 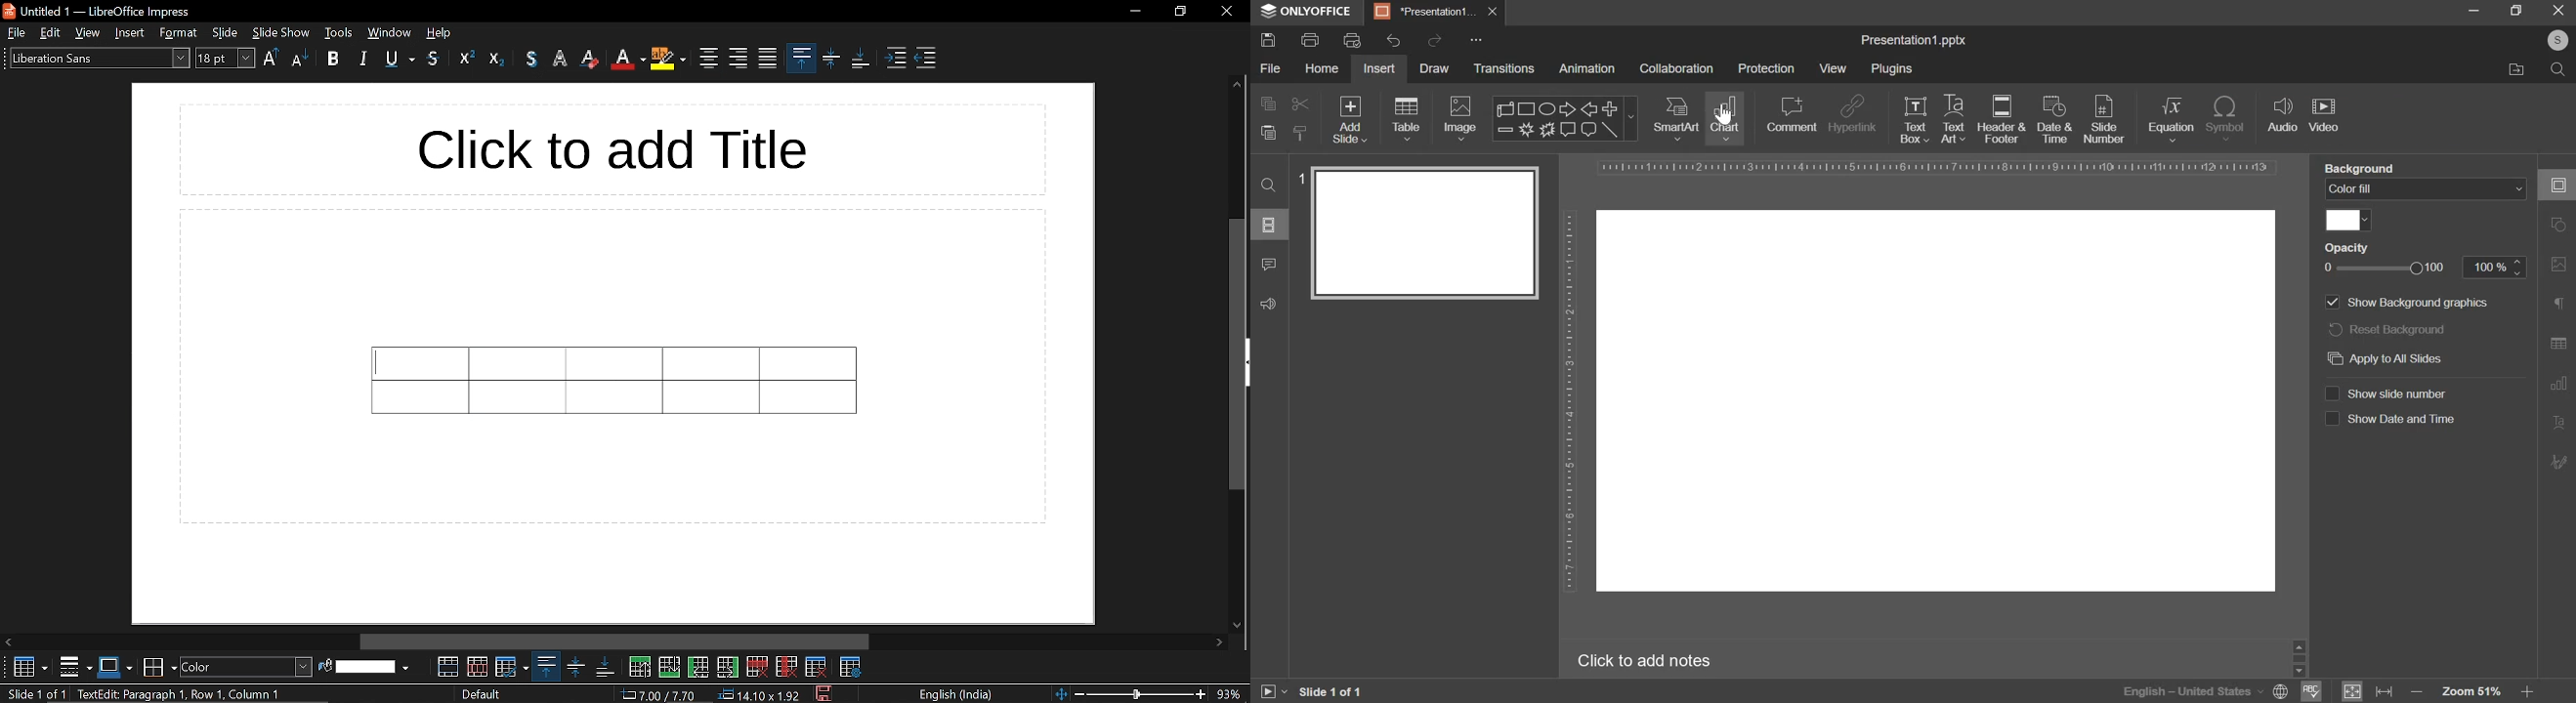 What do you see at coordinates (2350, 248) in the screenshot?
I see `opacity` at bounding box center [2350, 248].